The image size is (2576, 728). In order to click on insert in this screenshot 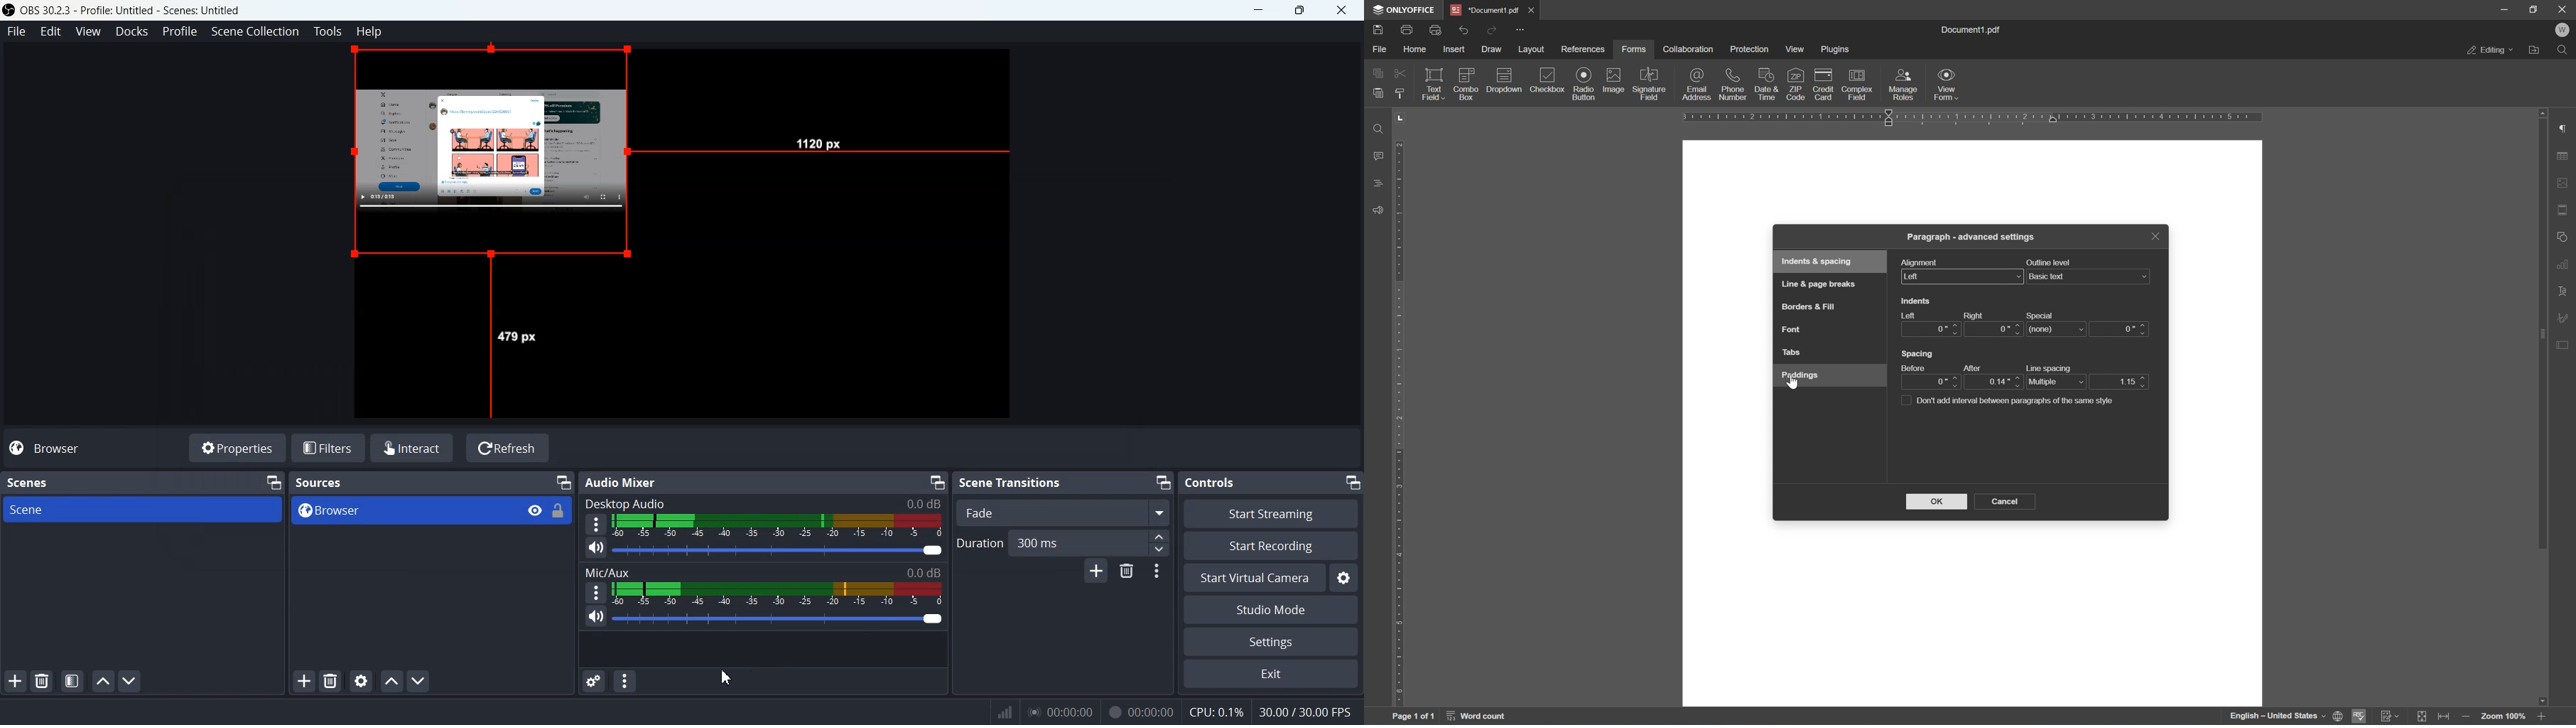, I will do `click(1455, 49)`.